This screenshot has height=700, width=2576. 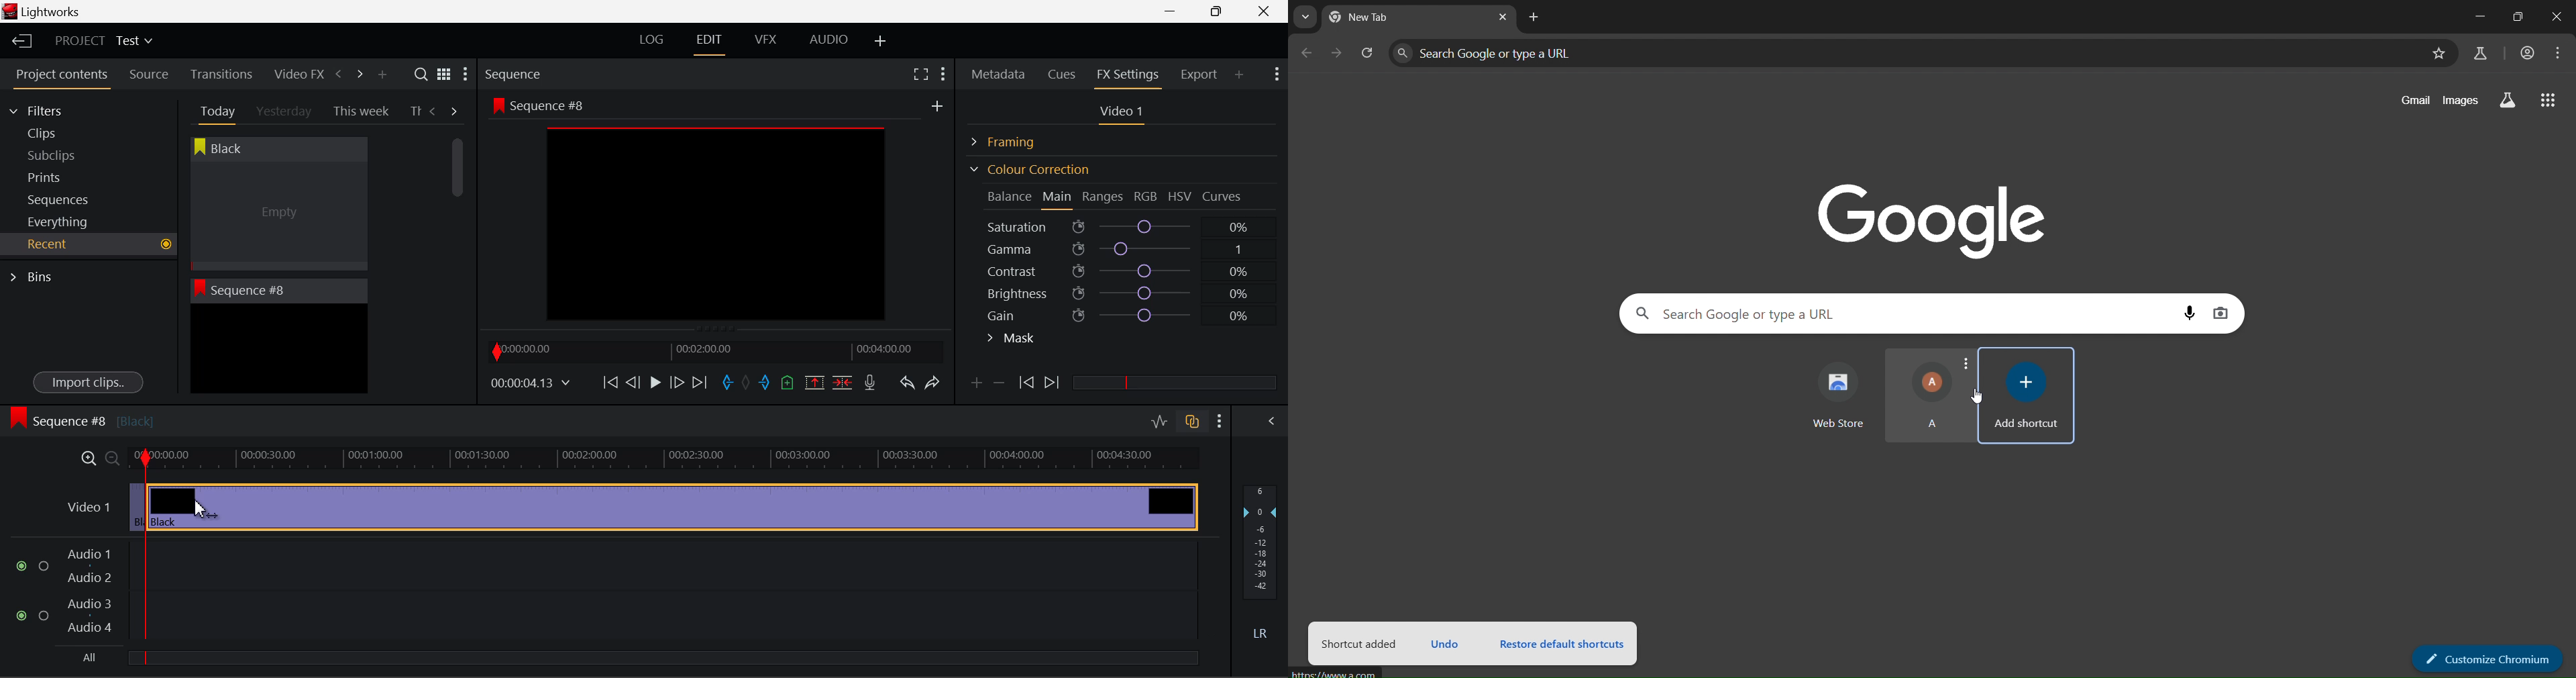 I want to click on Previous Panel, so click(x=338, y=75).